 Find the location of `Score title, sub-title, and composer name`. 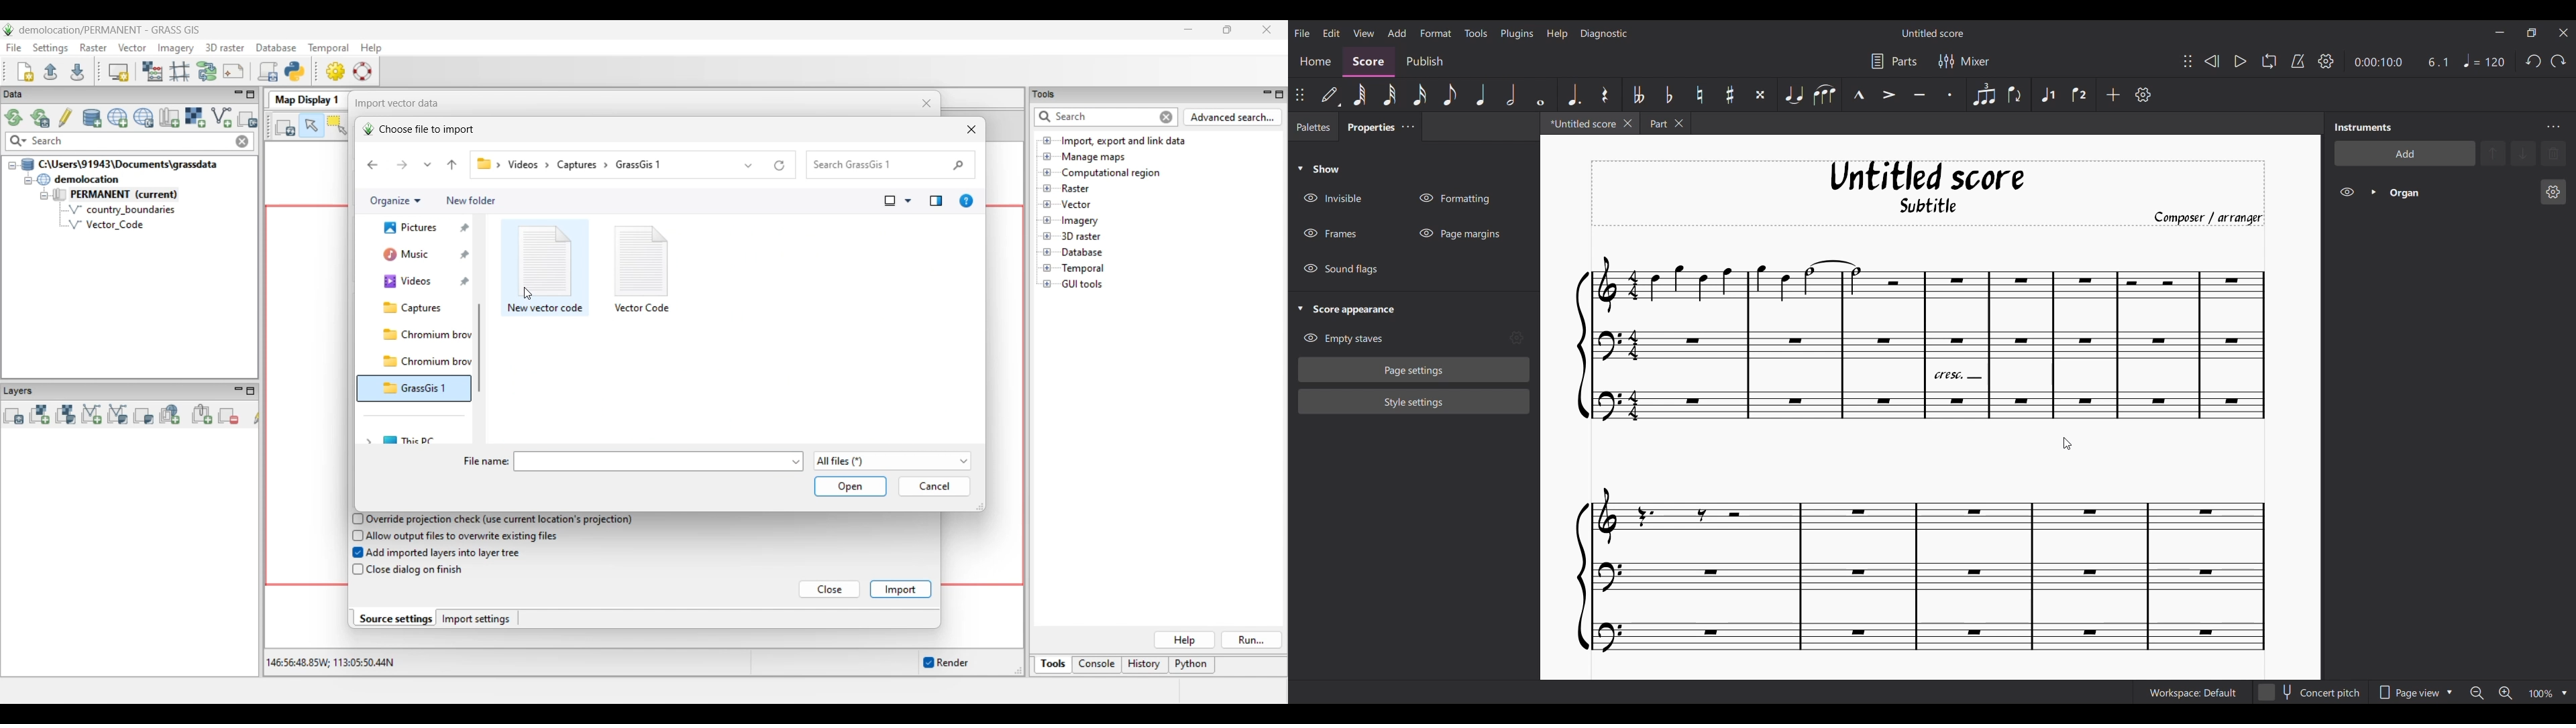

Score title, sub-title, and composer name is located at coordinates (1928, 194).